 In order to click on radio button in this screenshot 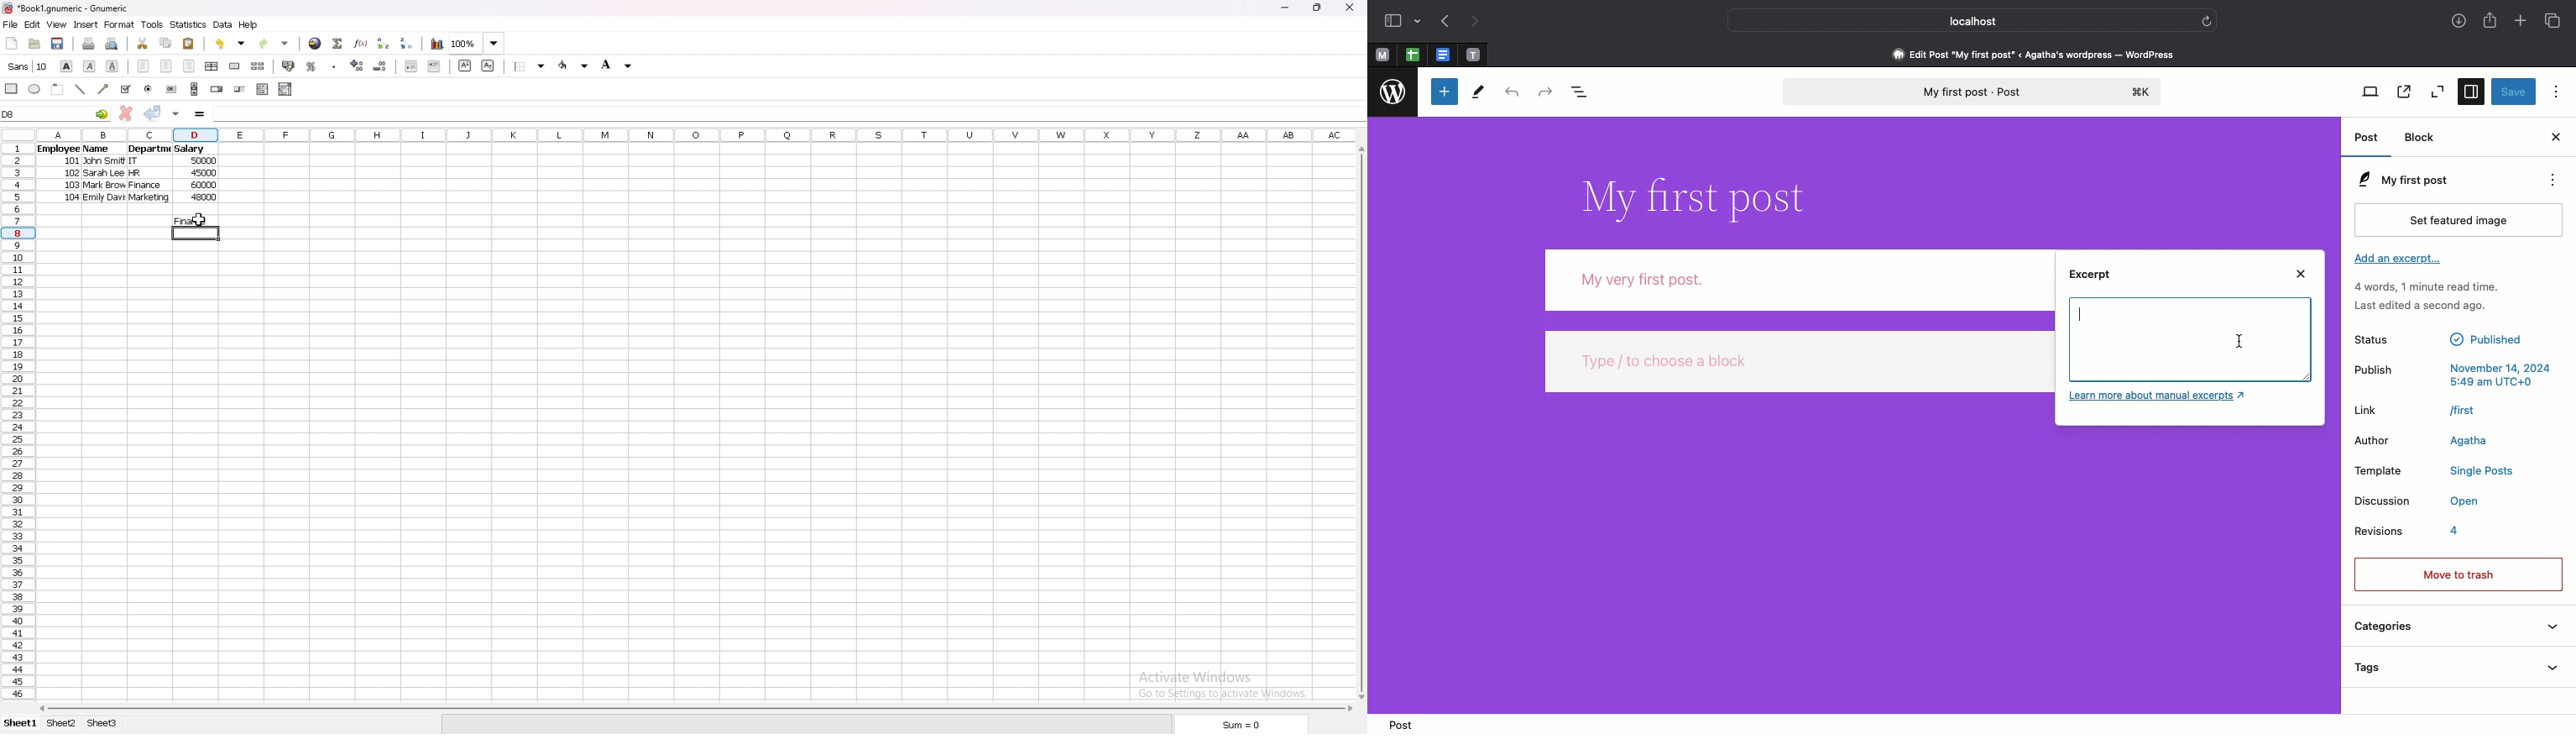, I will do `click(148, 89)`.